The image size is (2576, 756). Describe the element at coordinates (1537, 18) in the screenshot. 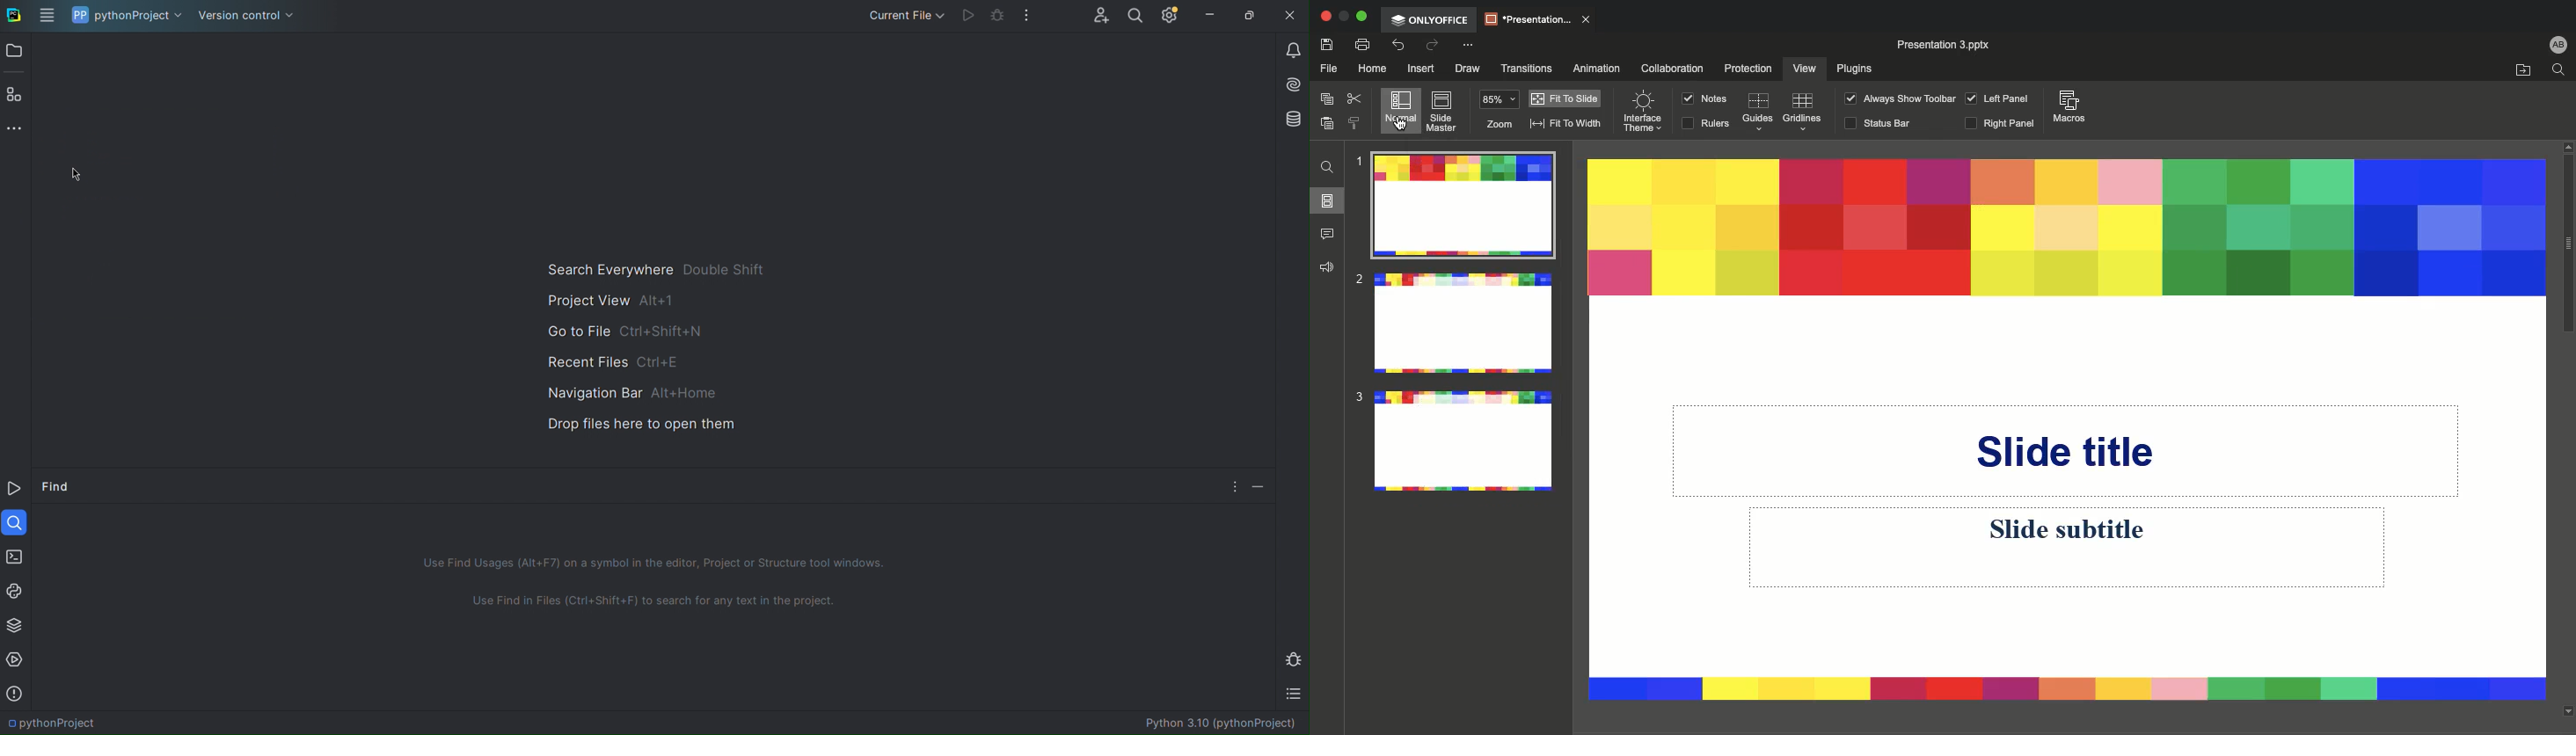

I see `Presentation..` at that location.